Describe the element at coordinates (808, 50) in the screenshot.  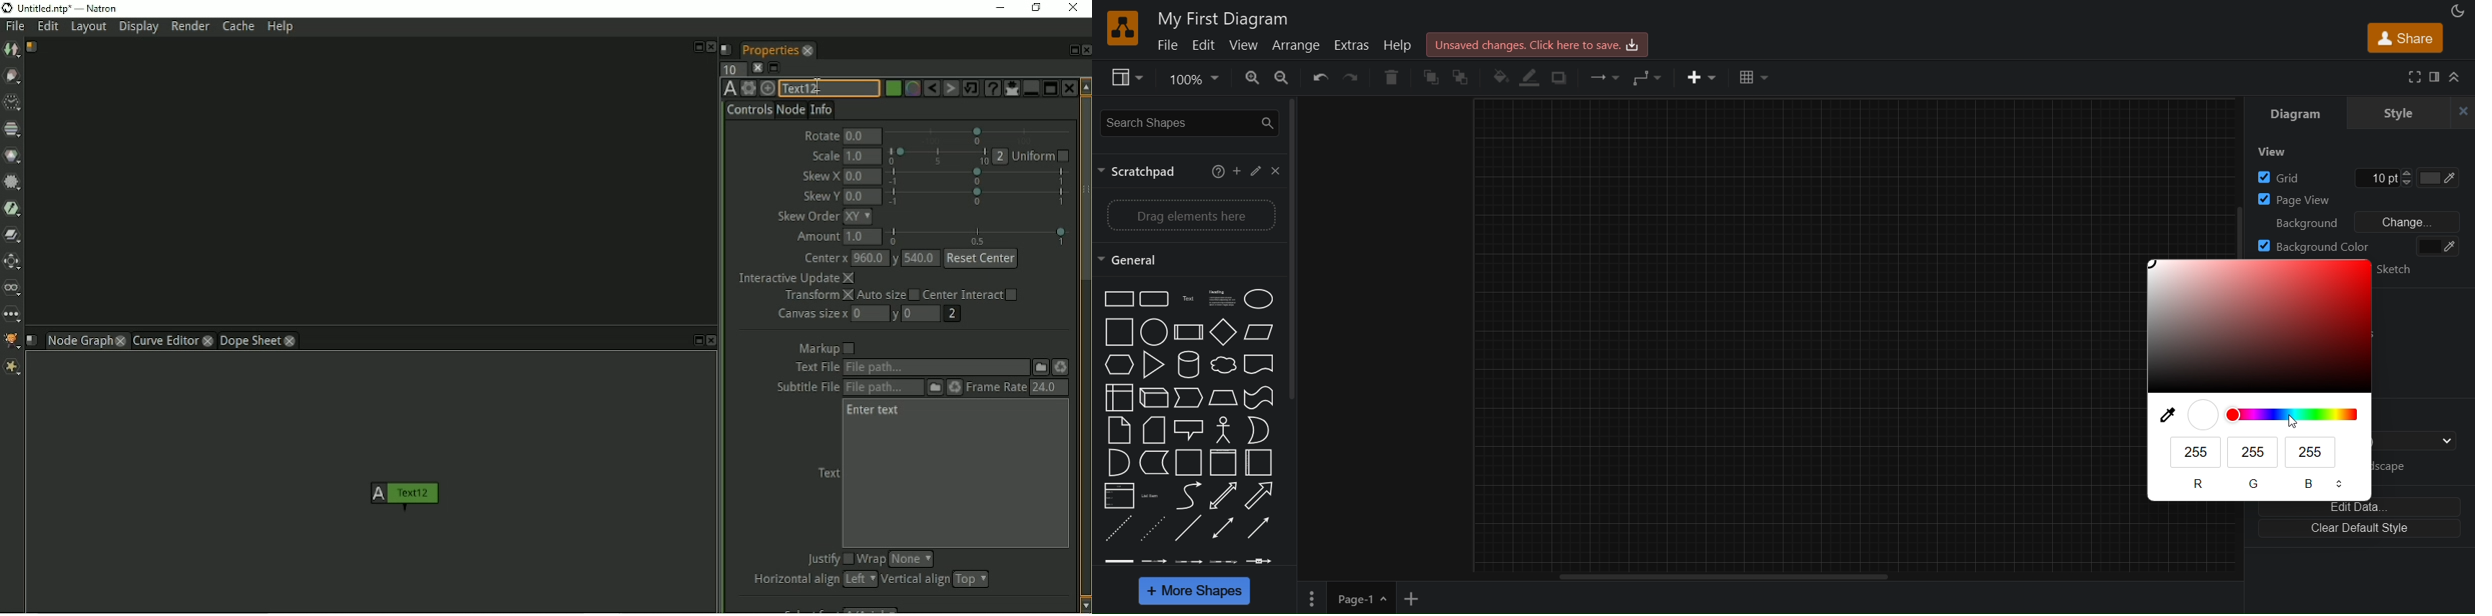
I see `close` at that location.